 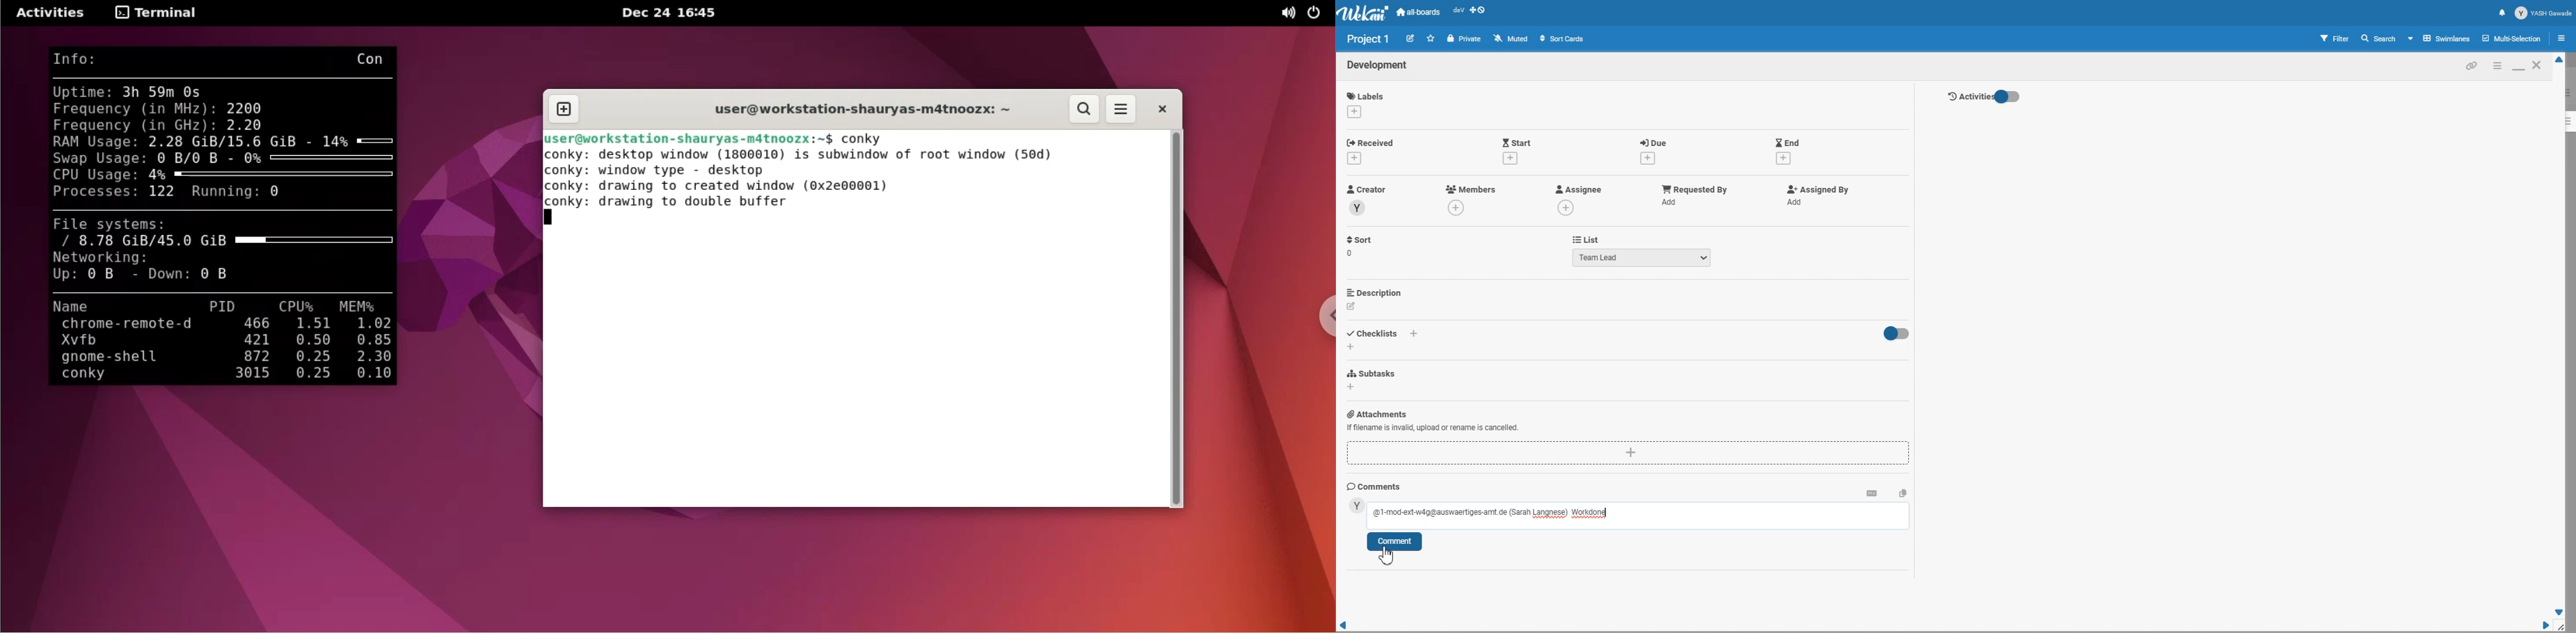 I want to click on Creator Profile, so click(x=1367, y=190).